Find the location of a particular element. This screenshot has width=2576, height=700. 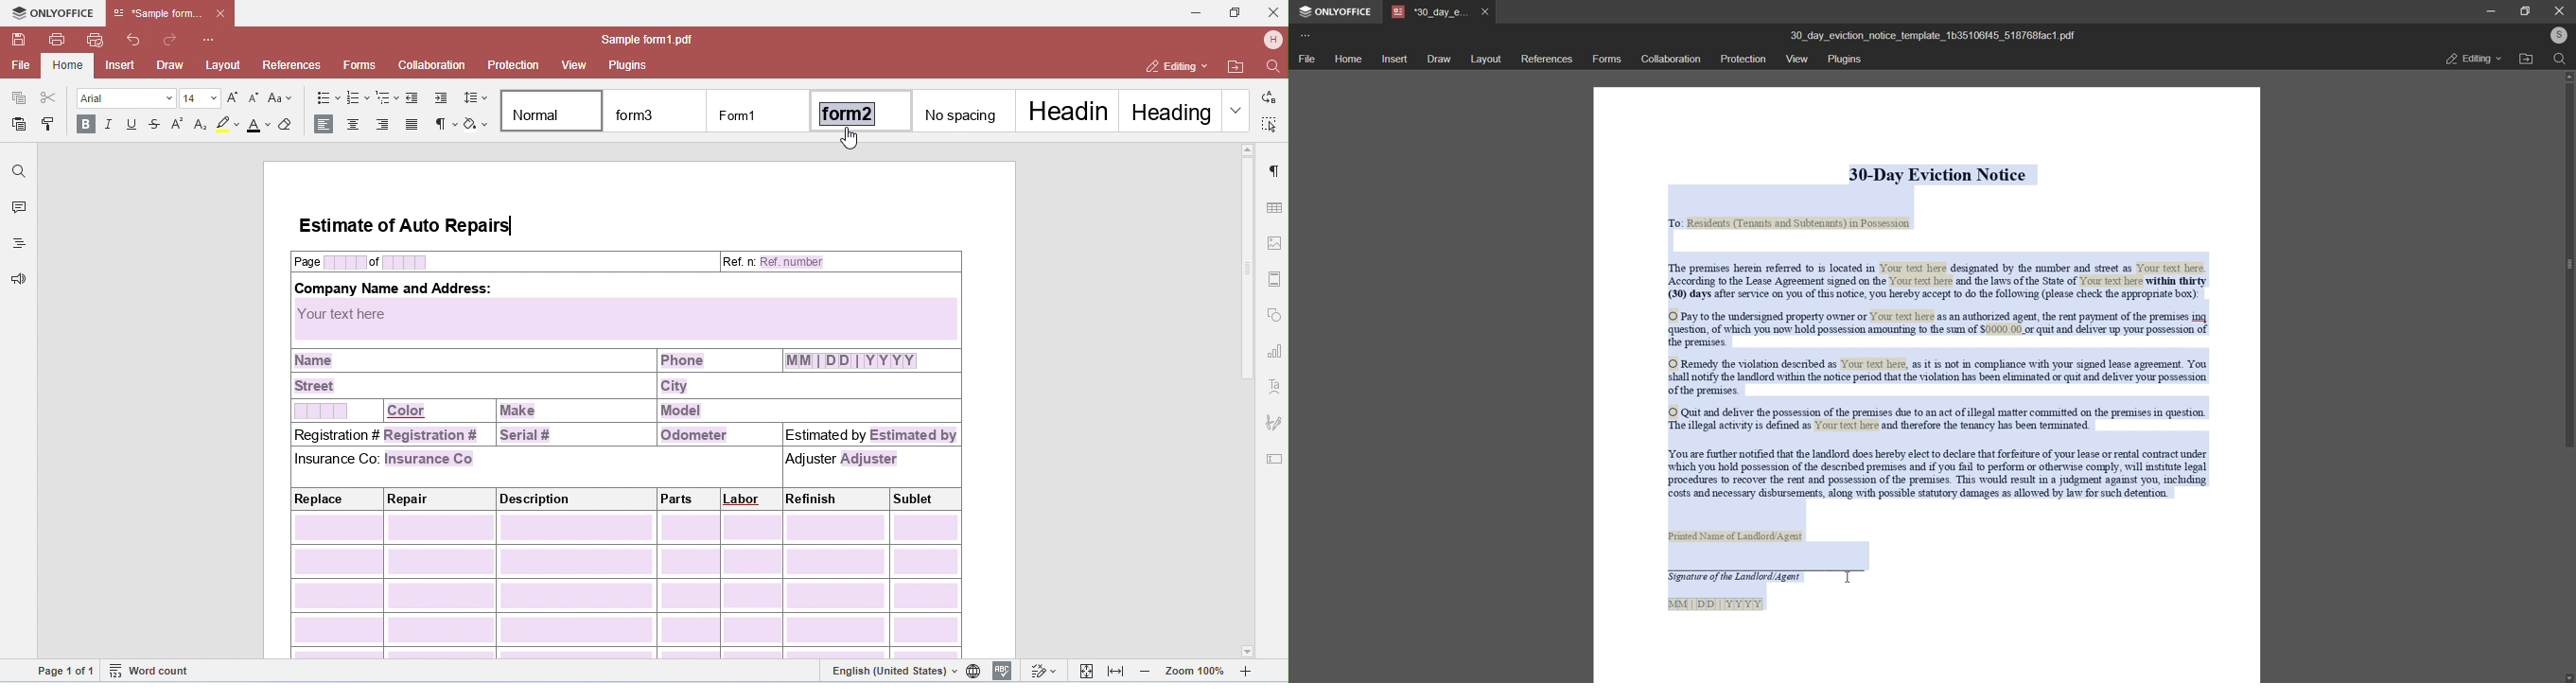

close tab is located at coordinates (1488, 11).